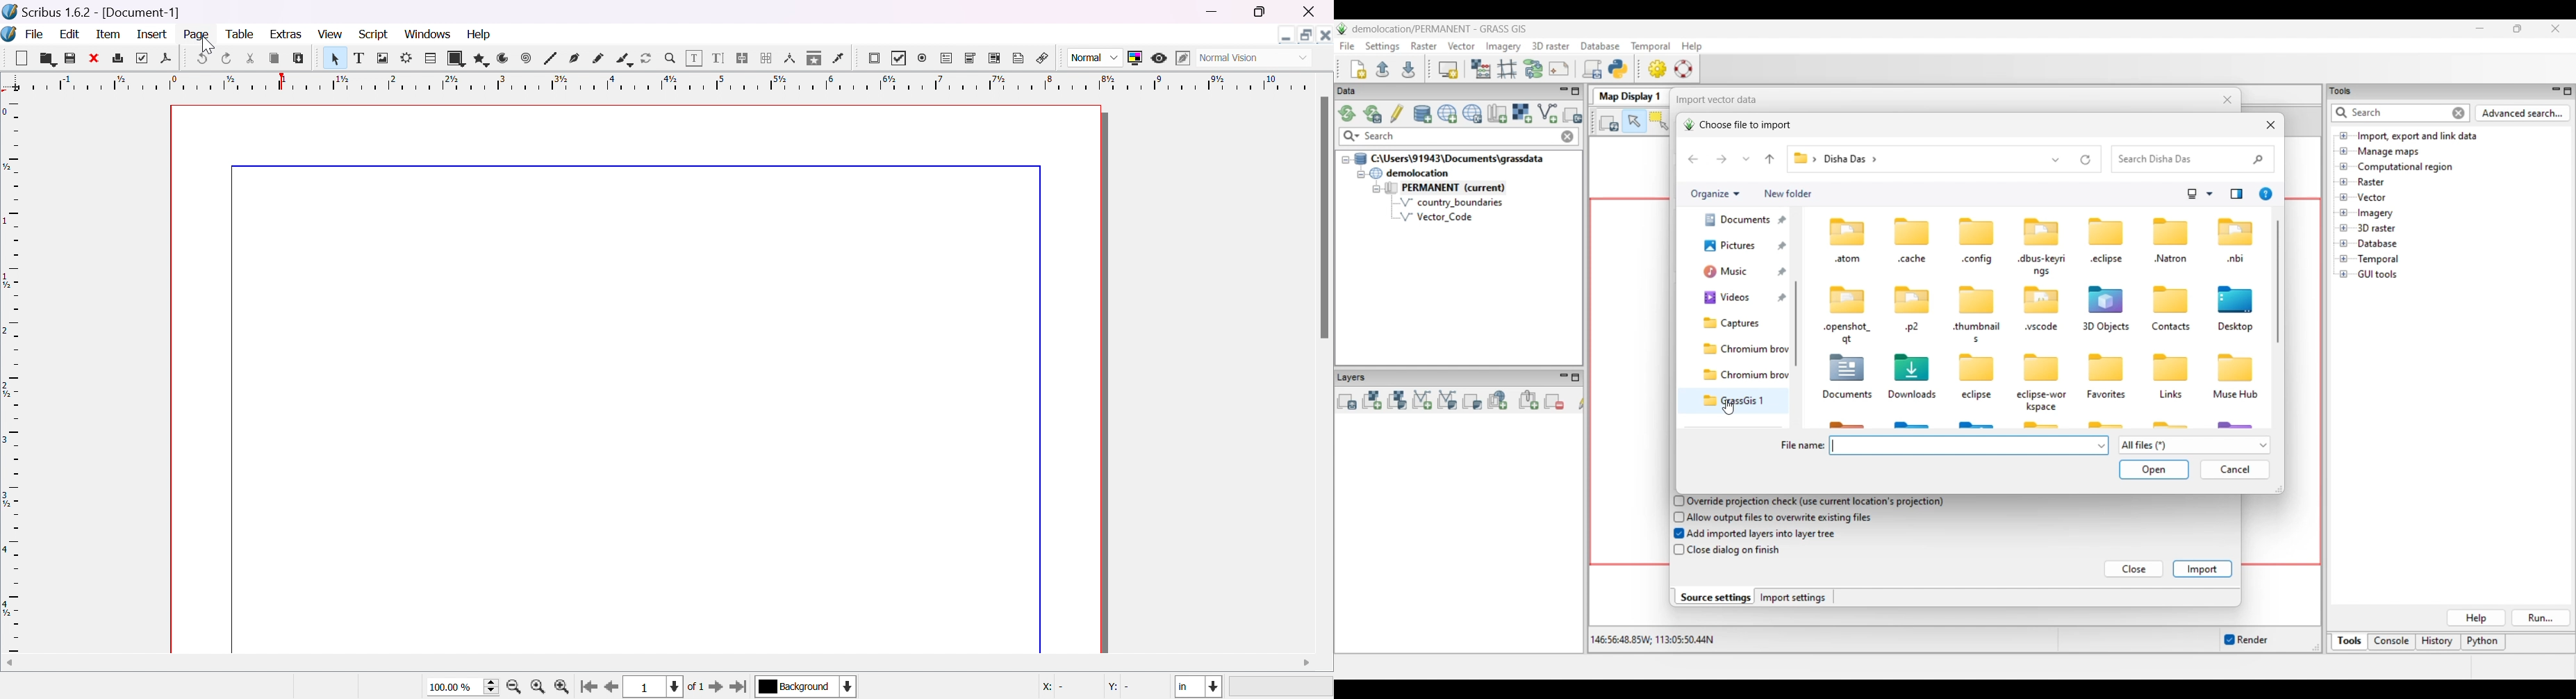 The width and height of the screenshot is (2576, 700). Describe the element at coordinates (386, 59) in the screenshot. I see `image frame` at that location.